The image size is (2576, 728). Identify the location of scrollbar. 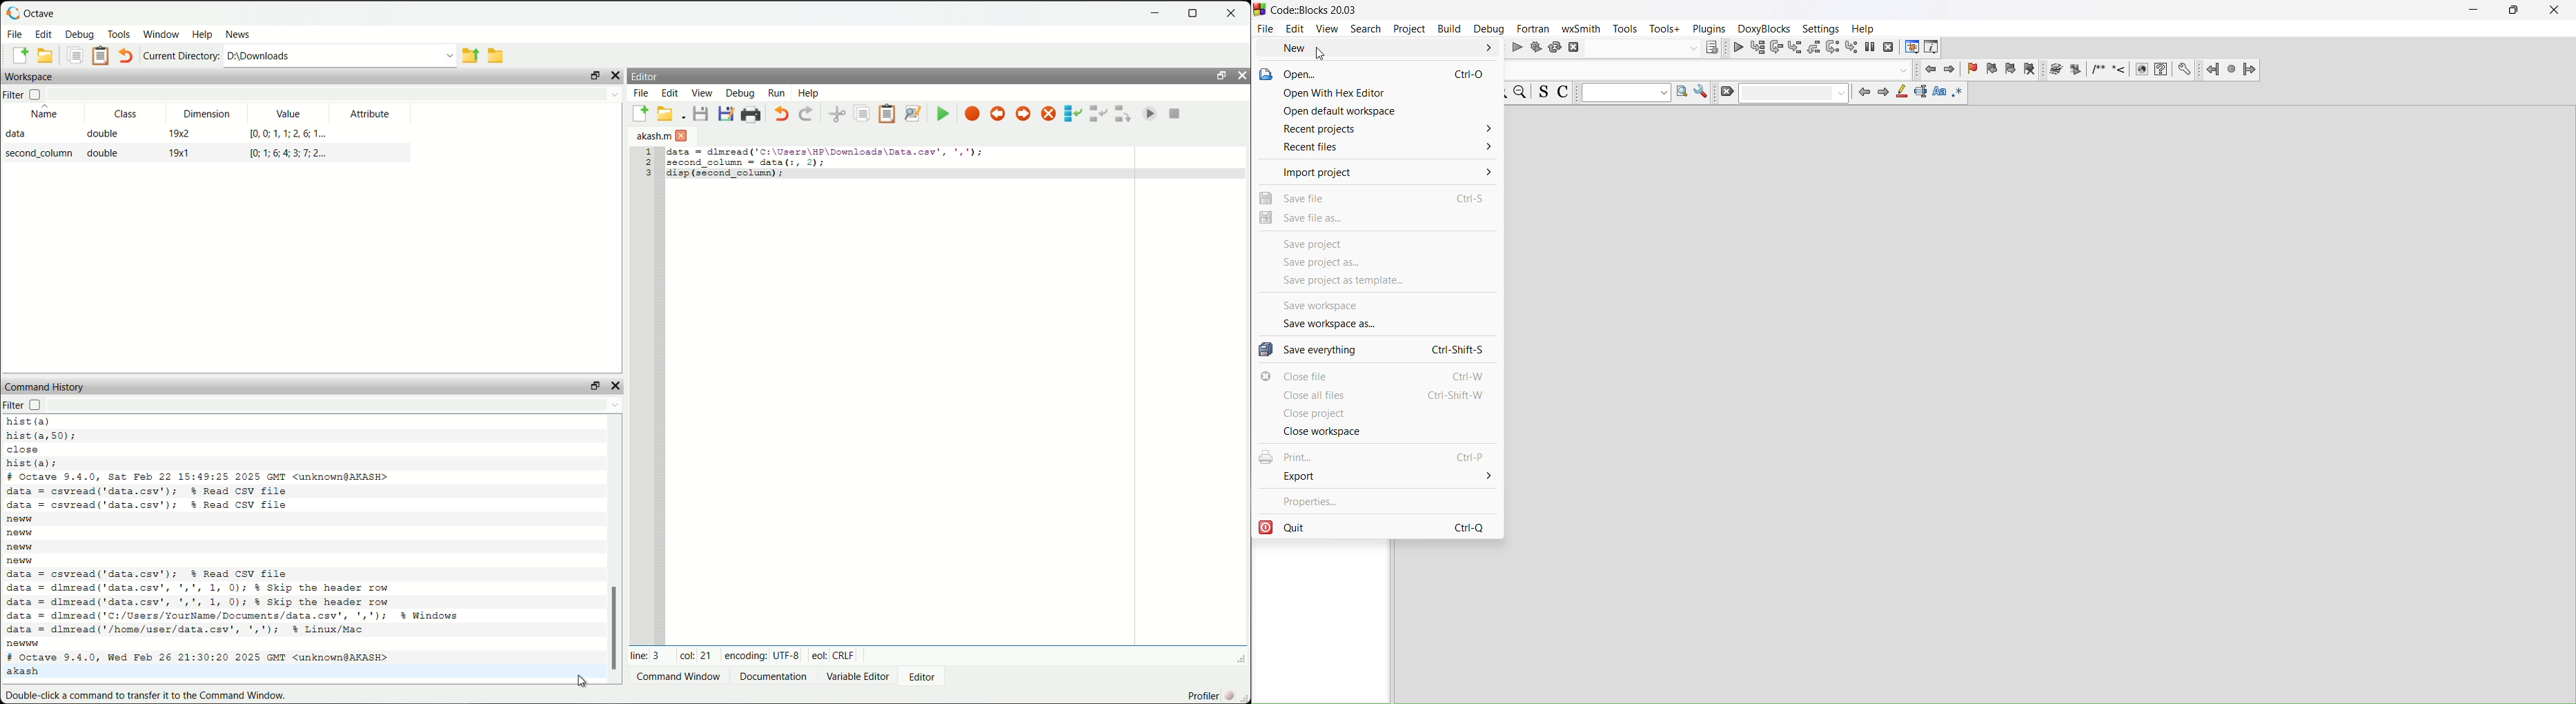
(609, 625).